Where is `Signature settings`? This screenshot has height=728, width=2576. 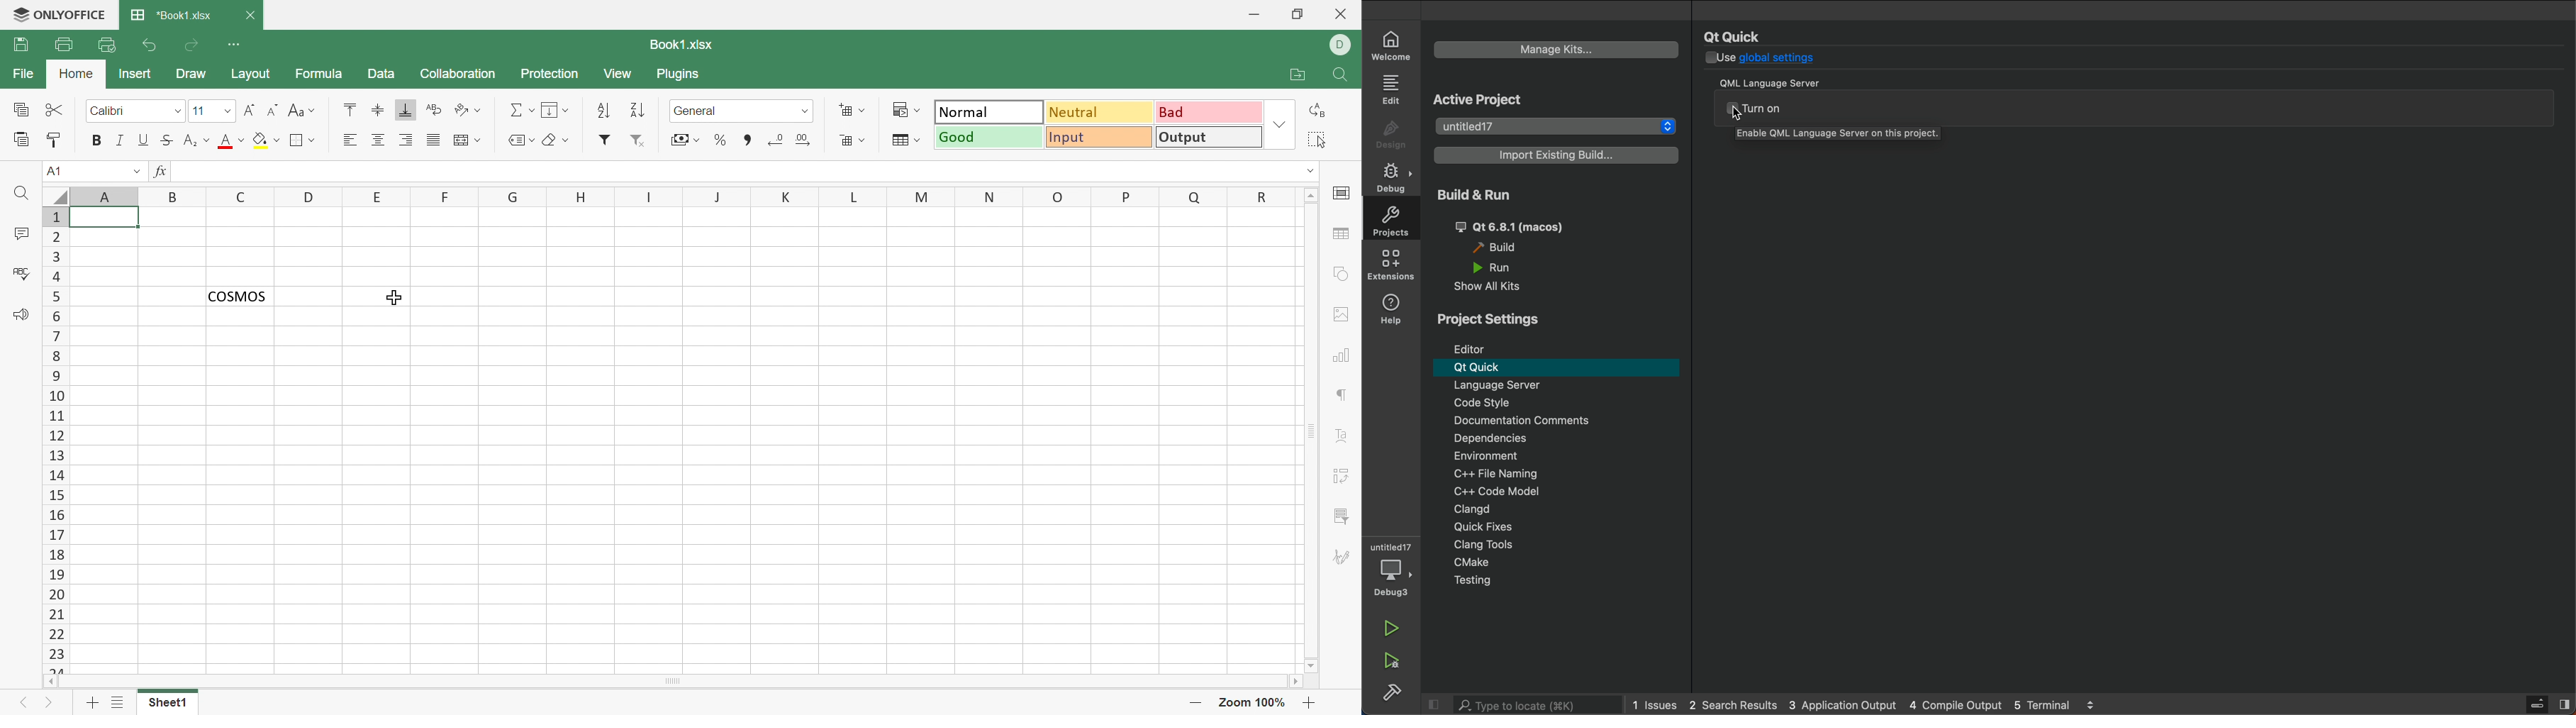 Signature settings is located at coordinates (1342, 557).